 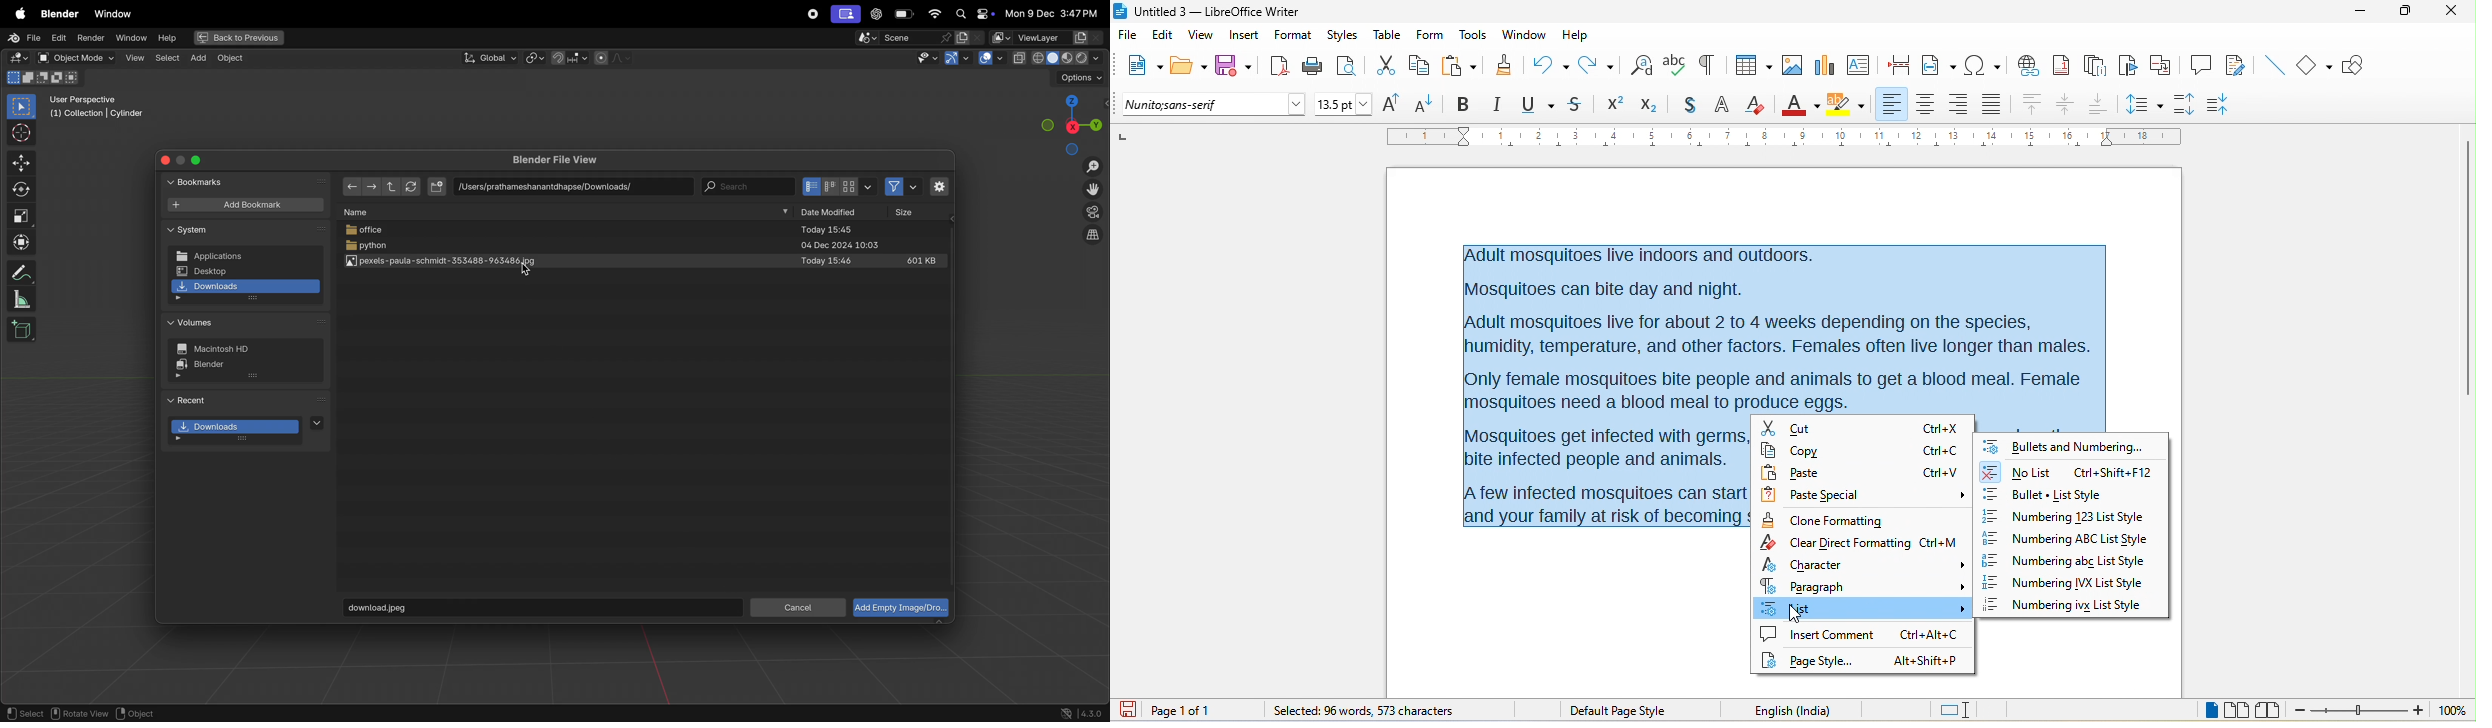 I want to click on align center, so click(x=2066, y=106).